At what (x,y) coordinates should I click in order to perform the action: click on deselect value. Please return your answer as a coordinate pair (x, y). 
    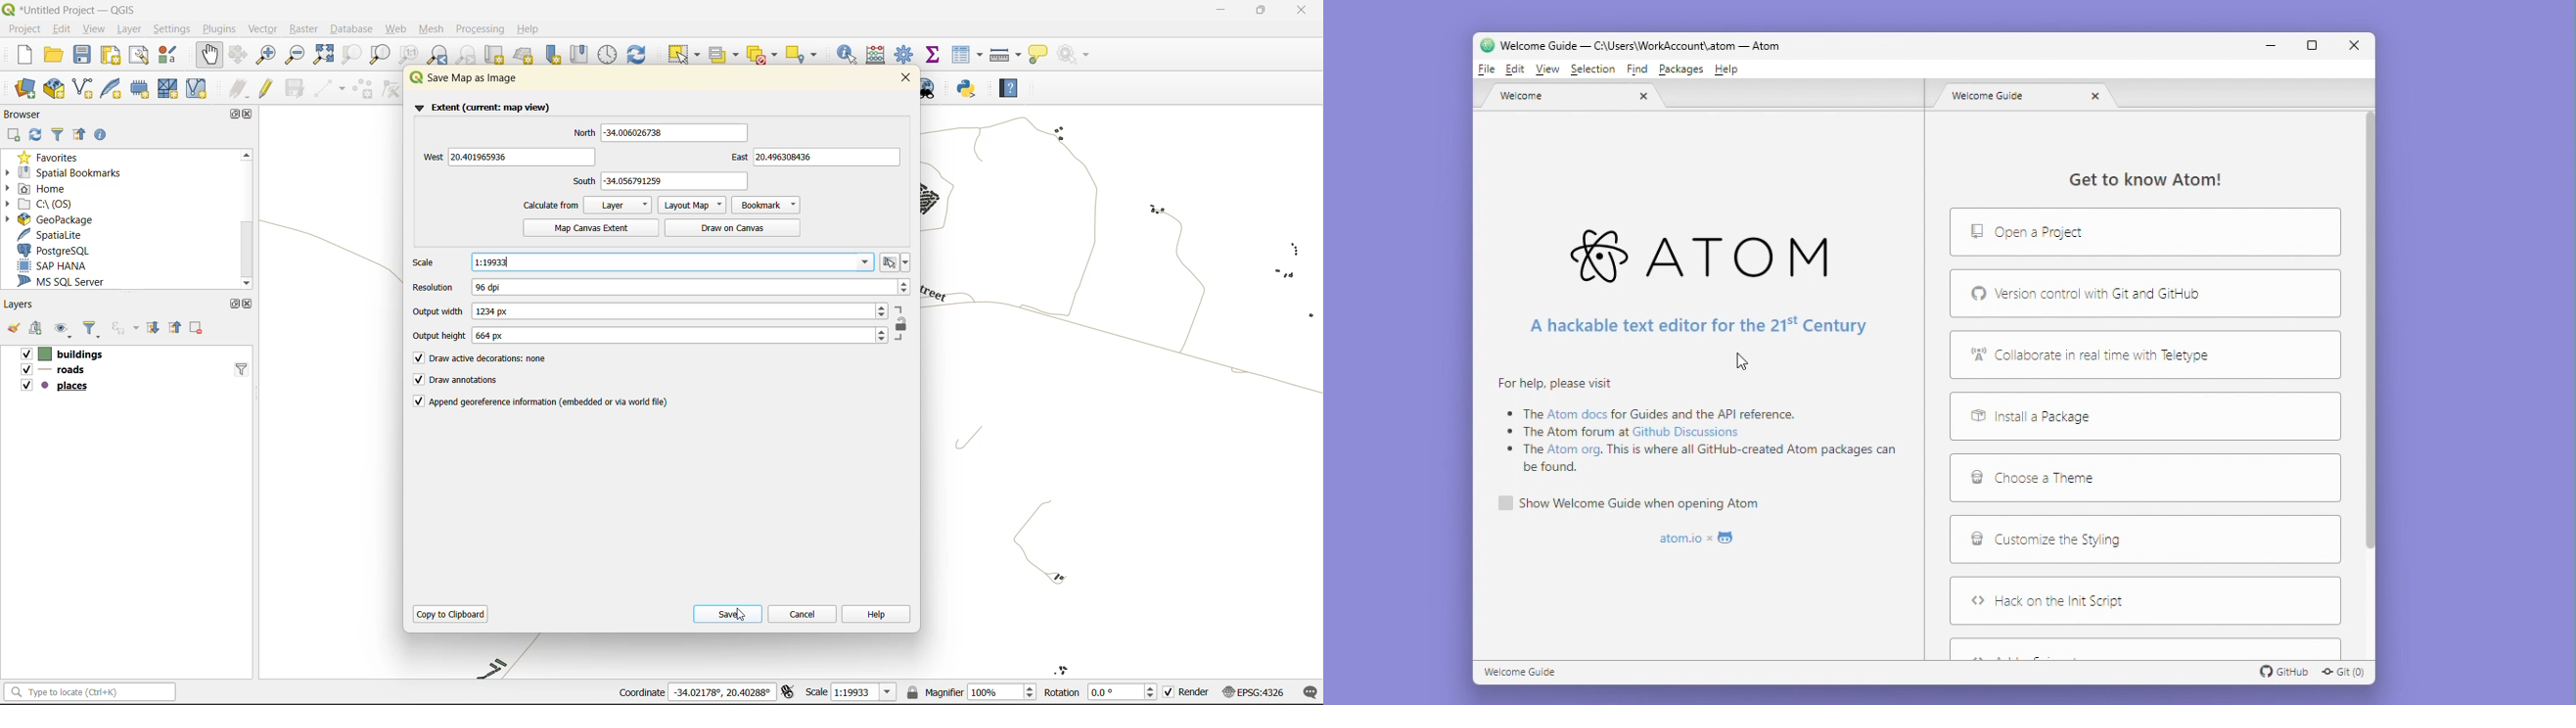
    Looking at the image, I should click on (768, 53).